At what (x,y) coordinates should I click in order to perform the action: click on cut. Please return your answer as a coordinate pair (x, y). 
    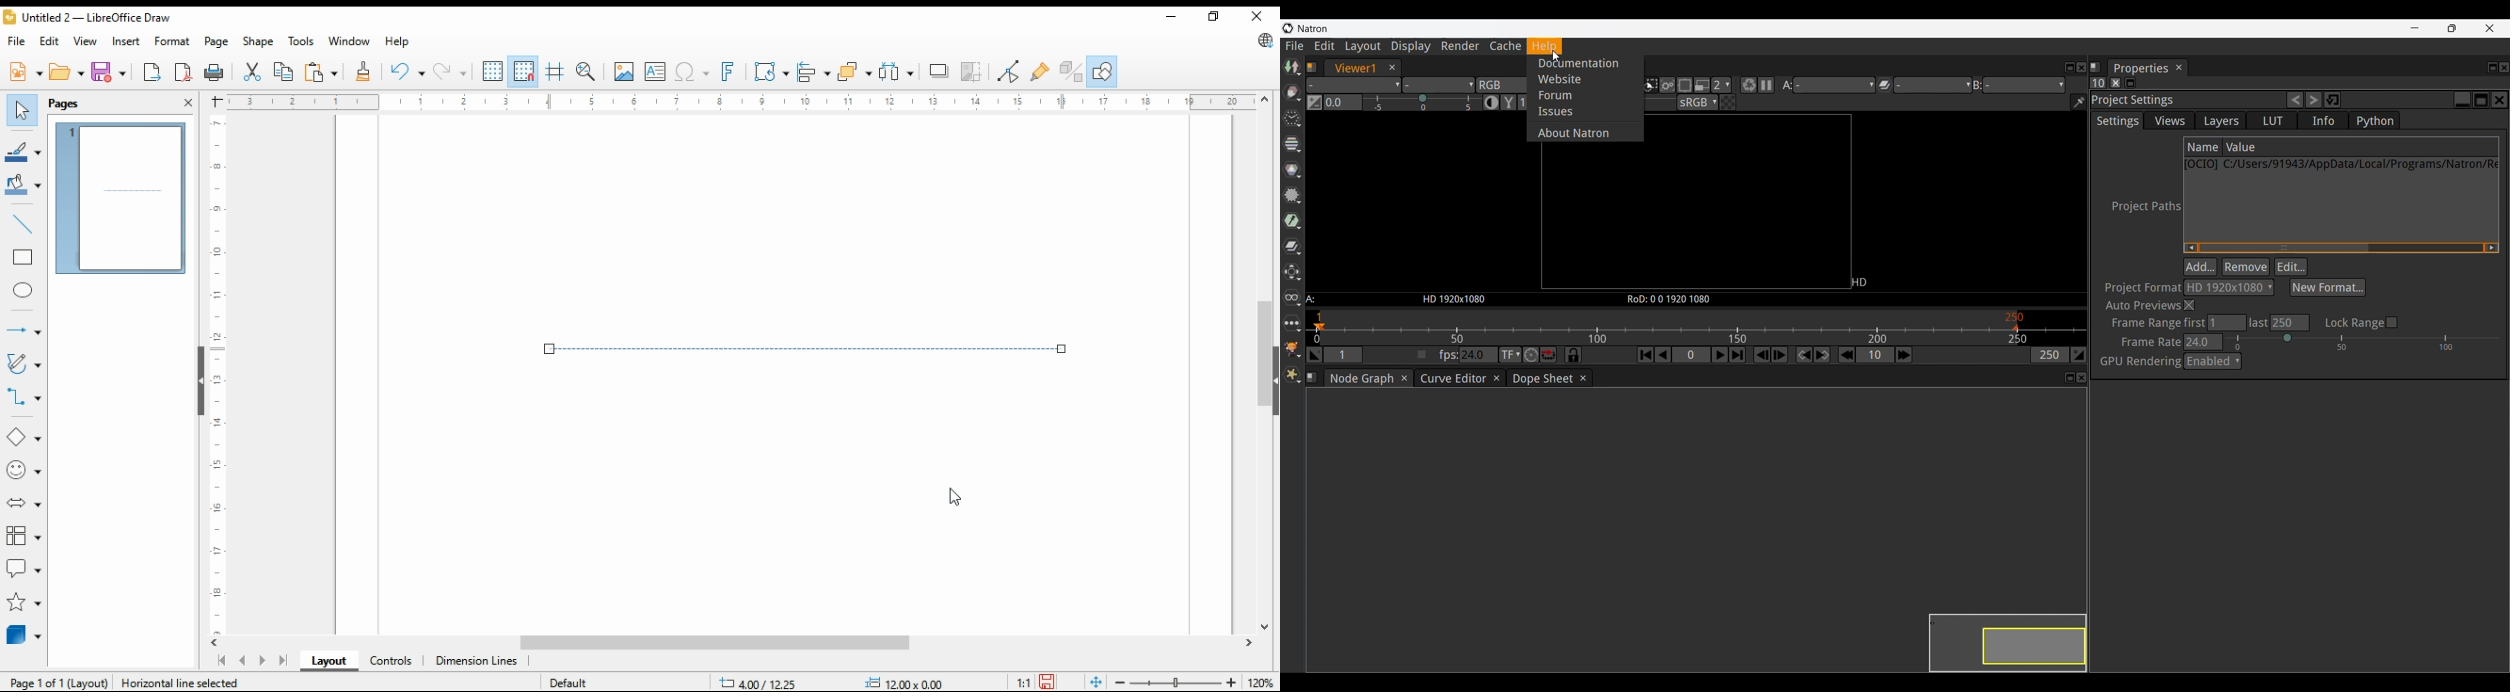
    Looking at the image, I should click on (250, 73).